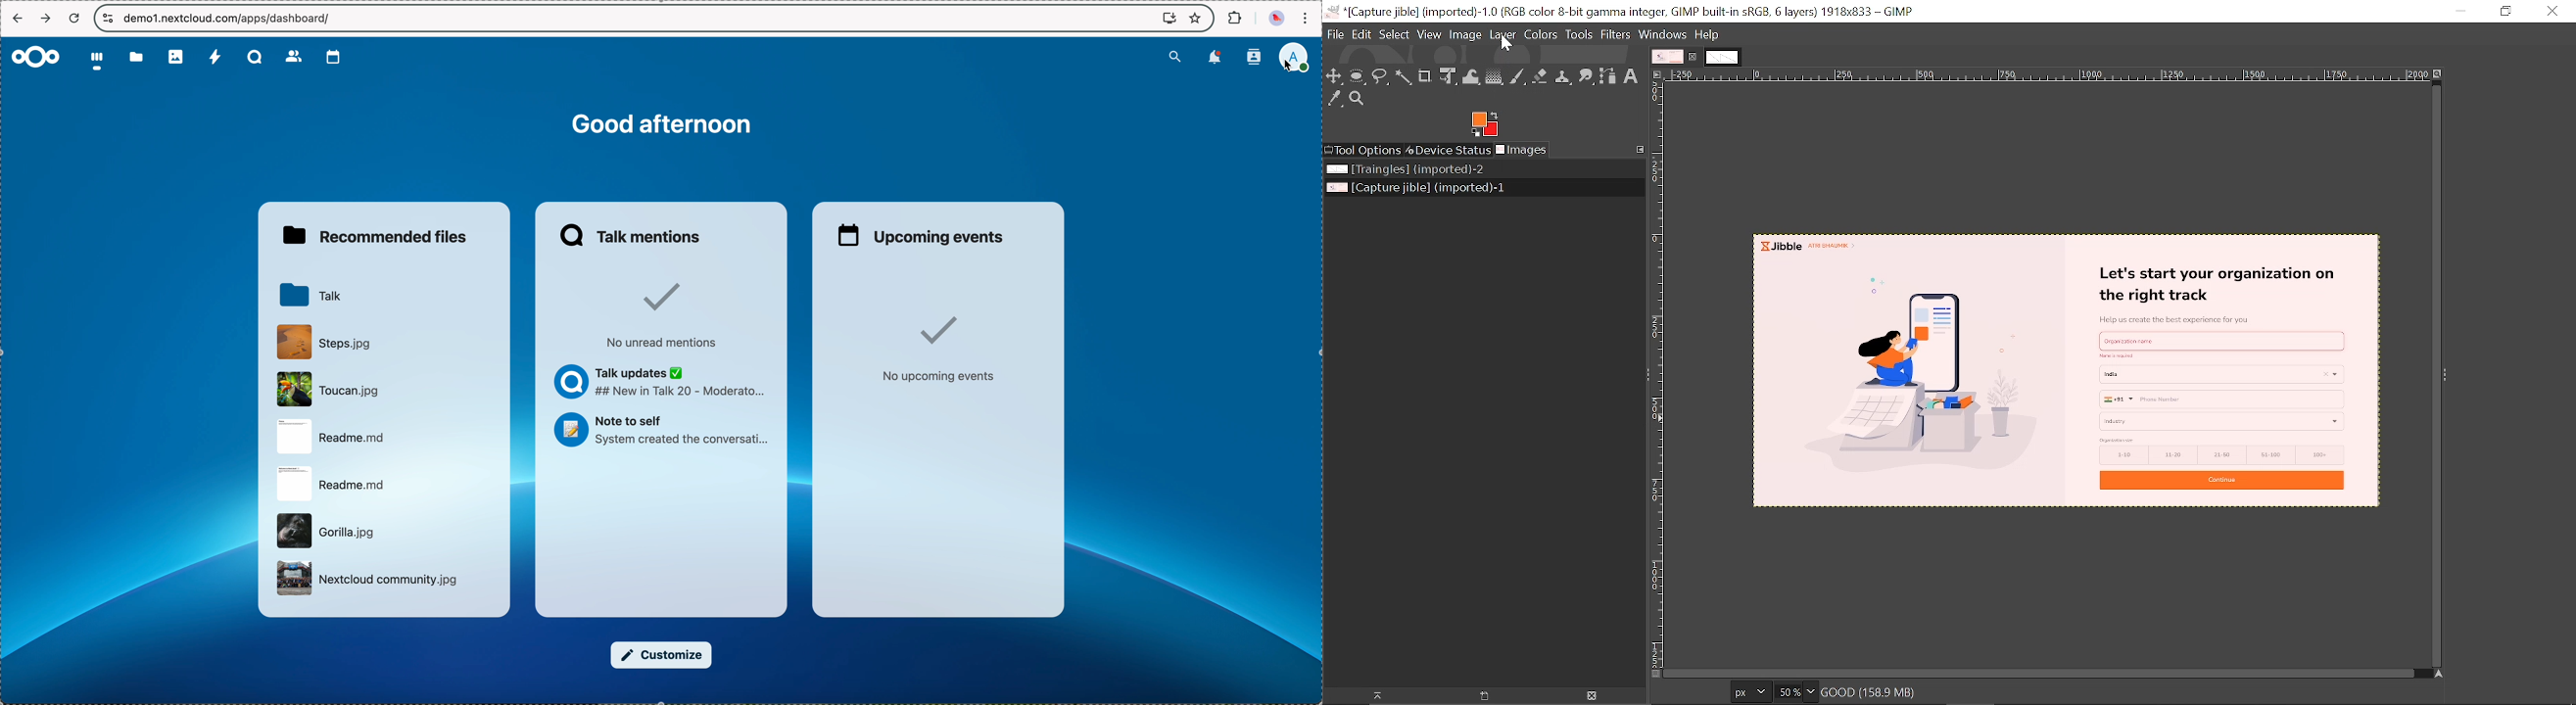 The width and height of the screenshot is (2576, 728). I want to click on file, so click(333, 483).